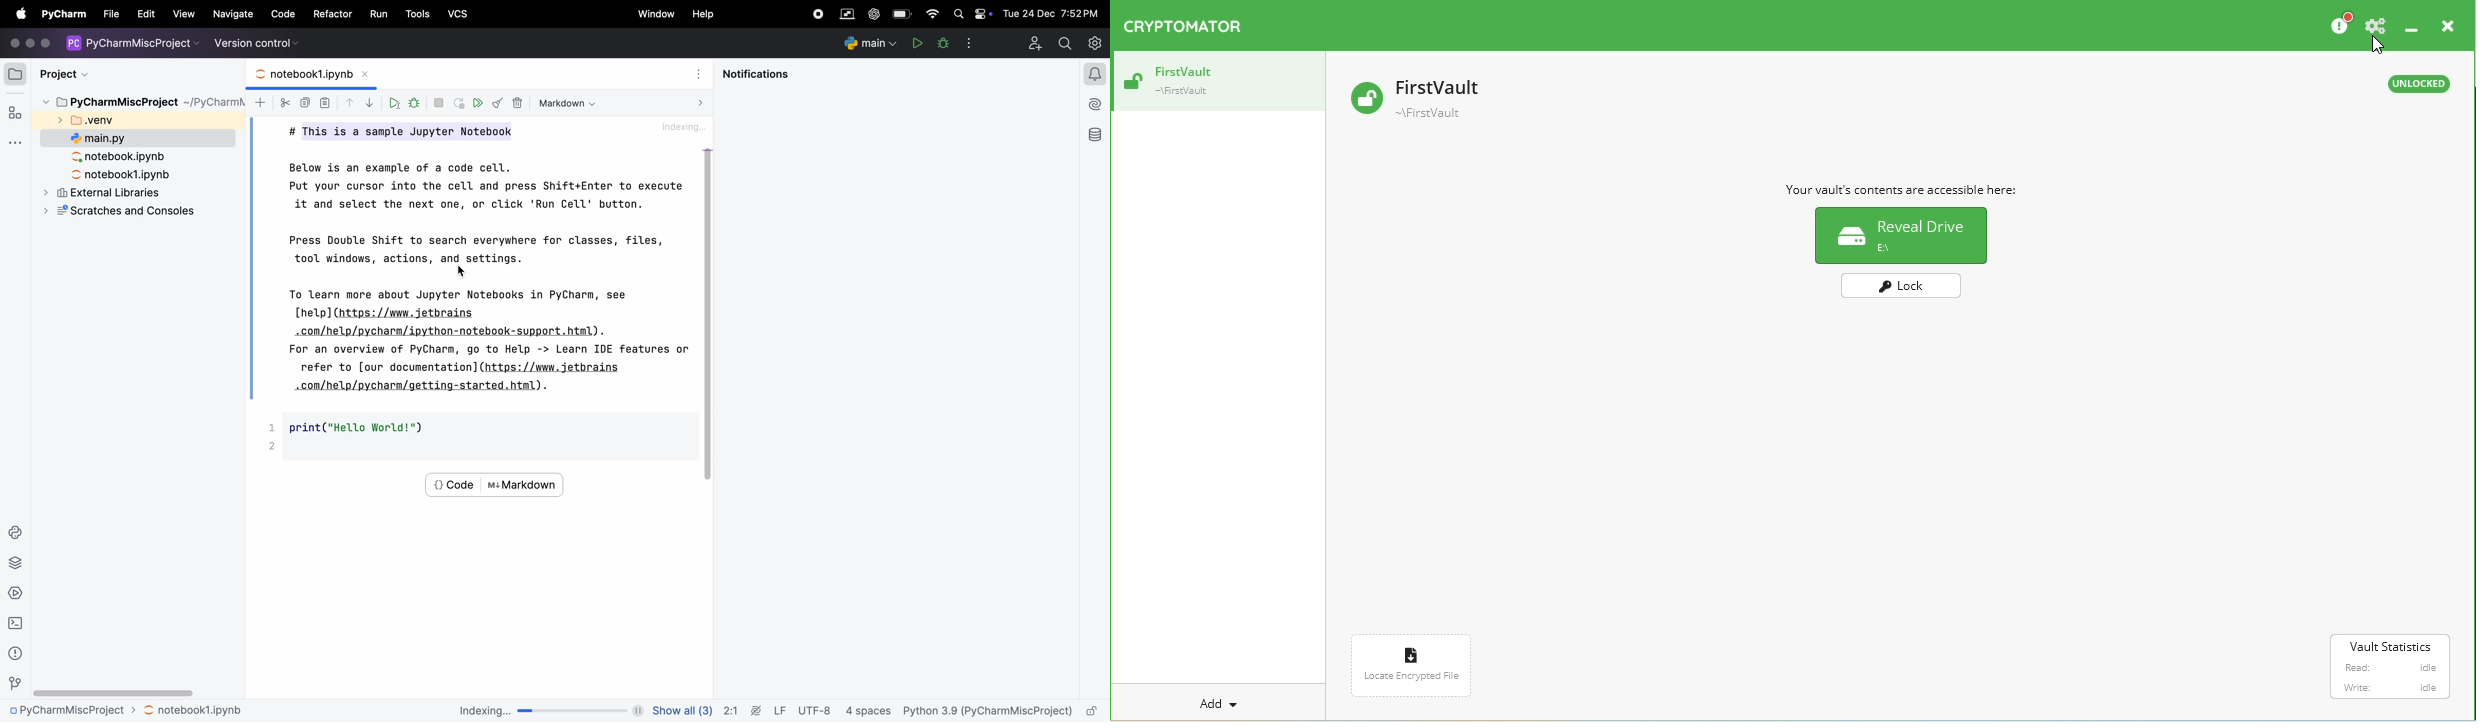  I want to click on wifi, so click(929, 14).